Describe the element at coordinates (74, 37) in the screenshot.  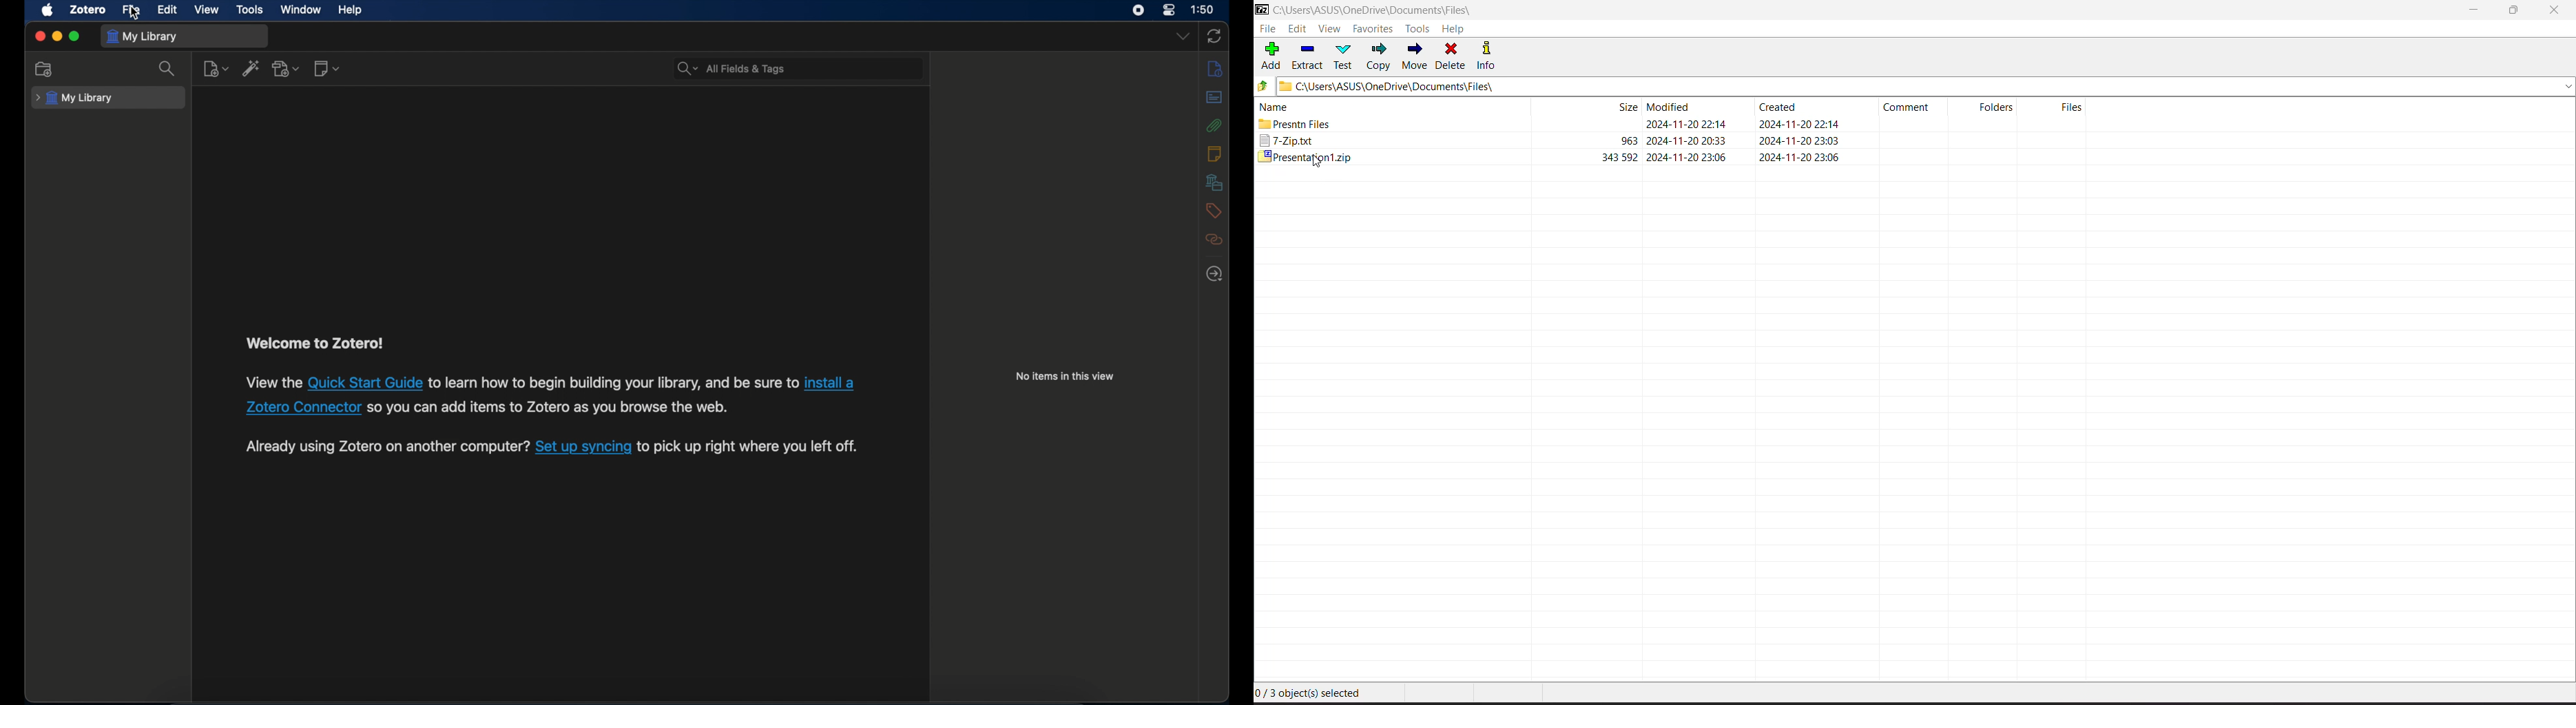
I see `maximize` at that location.